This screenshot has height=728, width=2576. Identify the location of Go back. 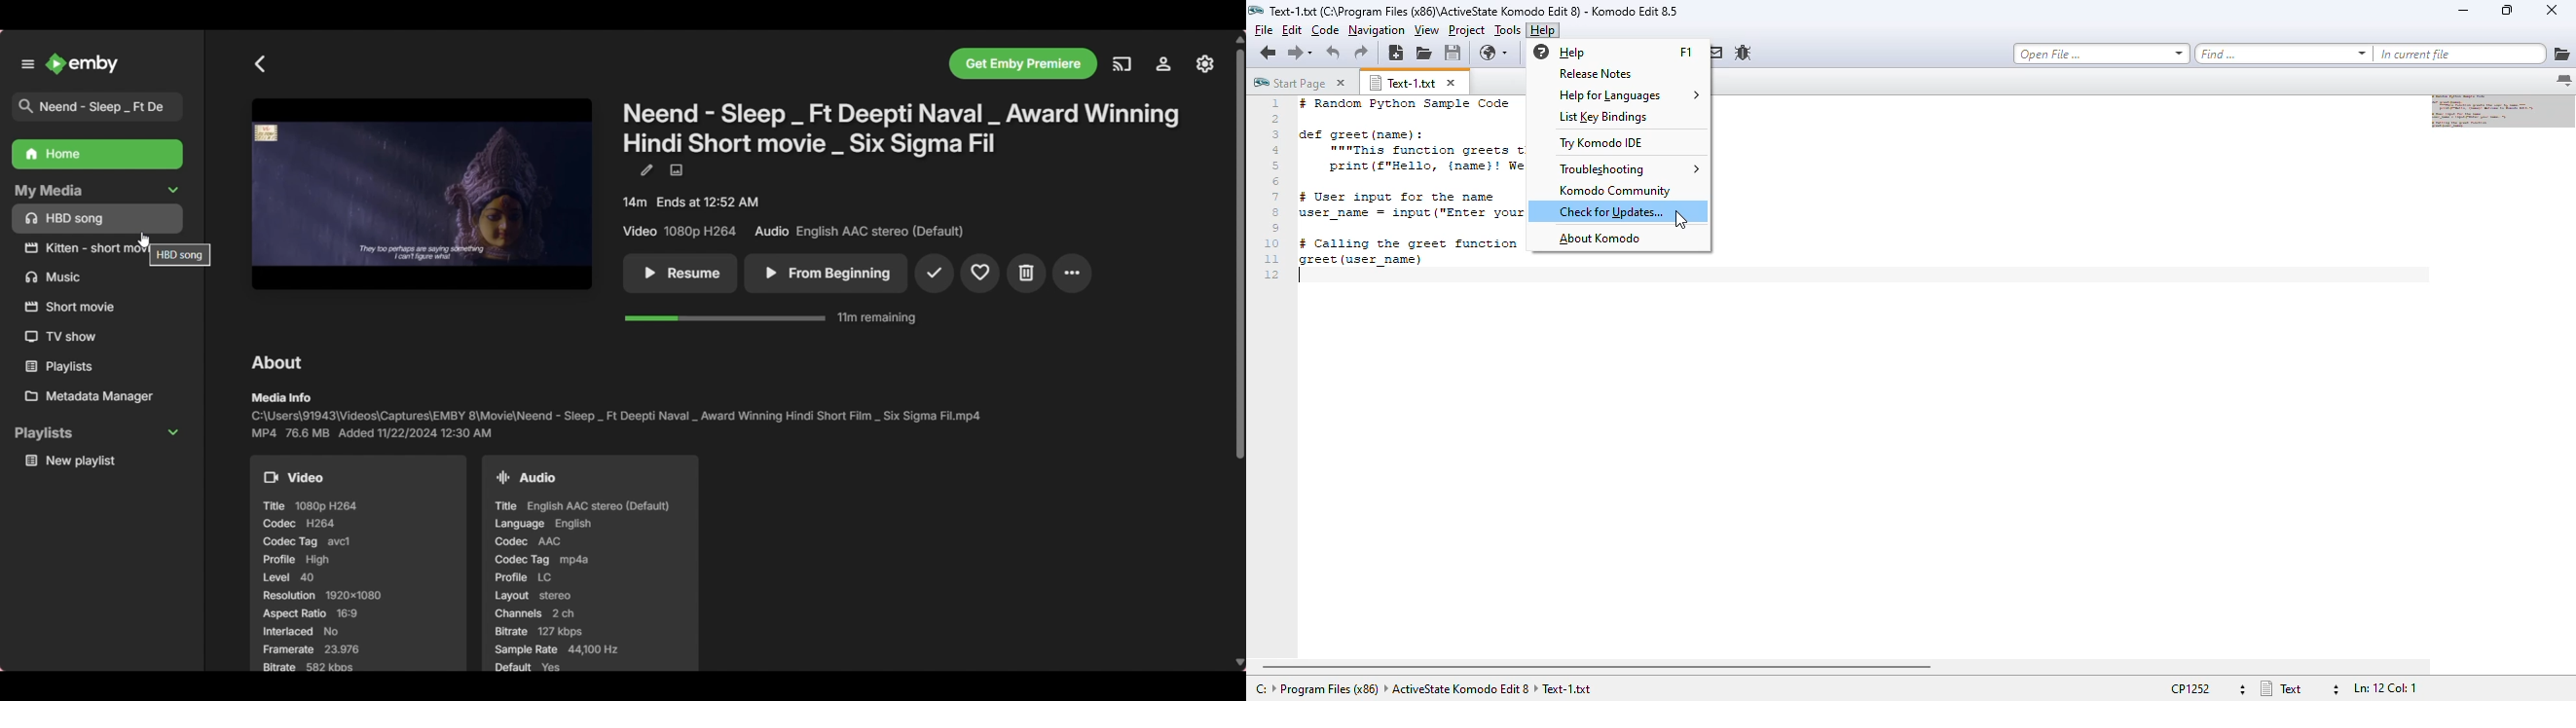
(261, 64).